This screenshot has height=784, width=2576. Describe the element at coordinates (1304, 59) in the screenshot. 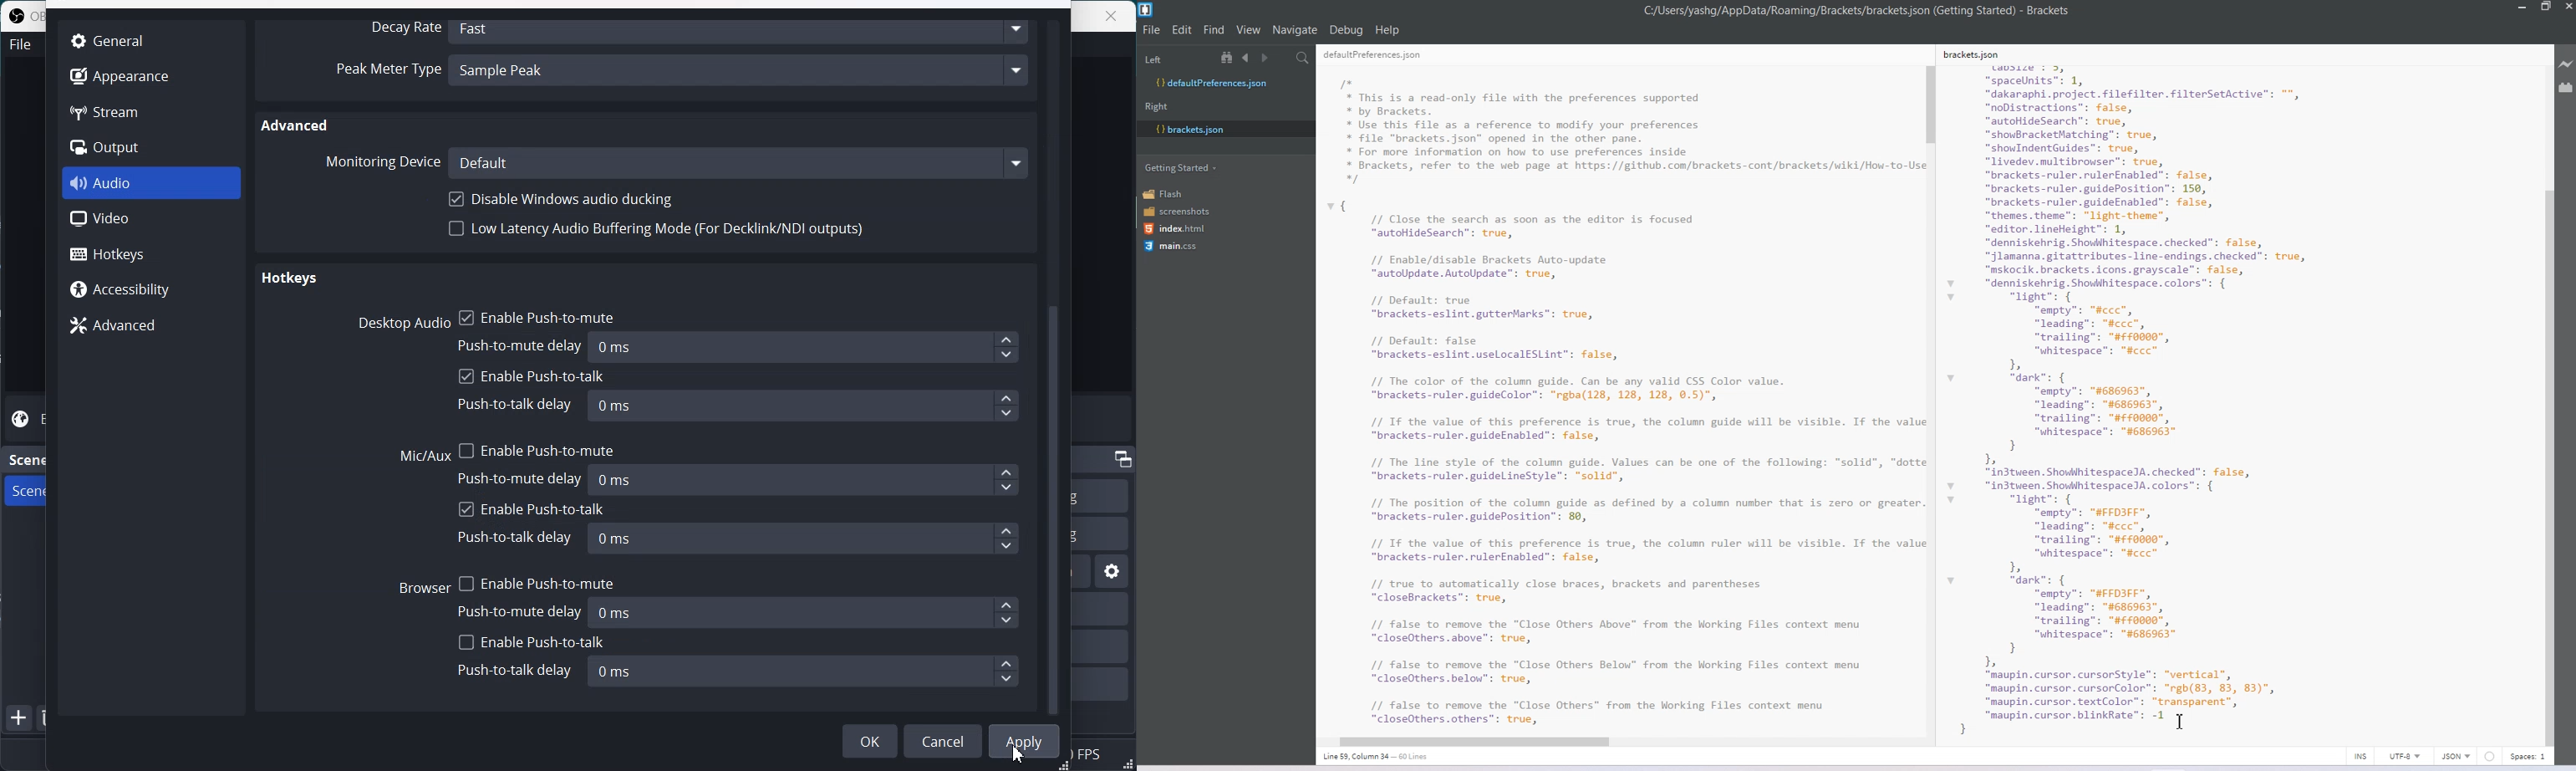

I see `Find in Files` at that location.